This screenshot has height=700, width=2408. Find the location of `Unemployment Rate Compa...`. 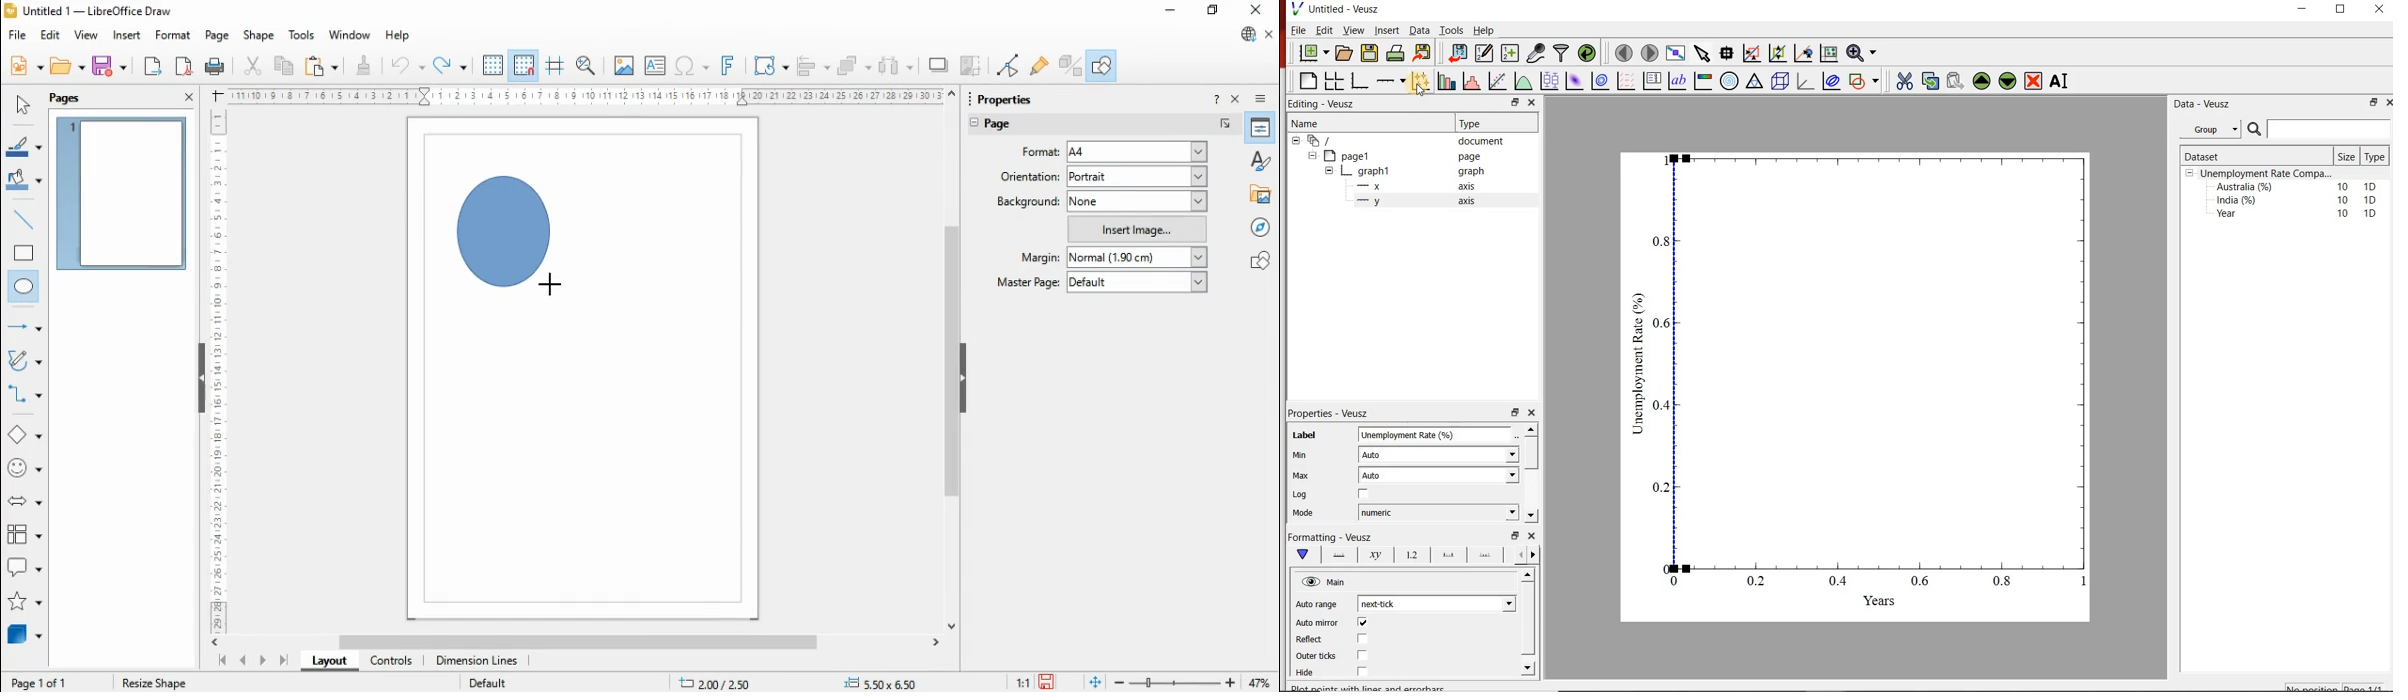

Unemployment Rate Compa... is located at coordinates (2268, 174).